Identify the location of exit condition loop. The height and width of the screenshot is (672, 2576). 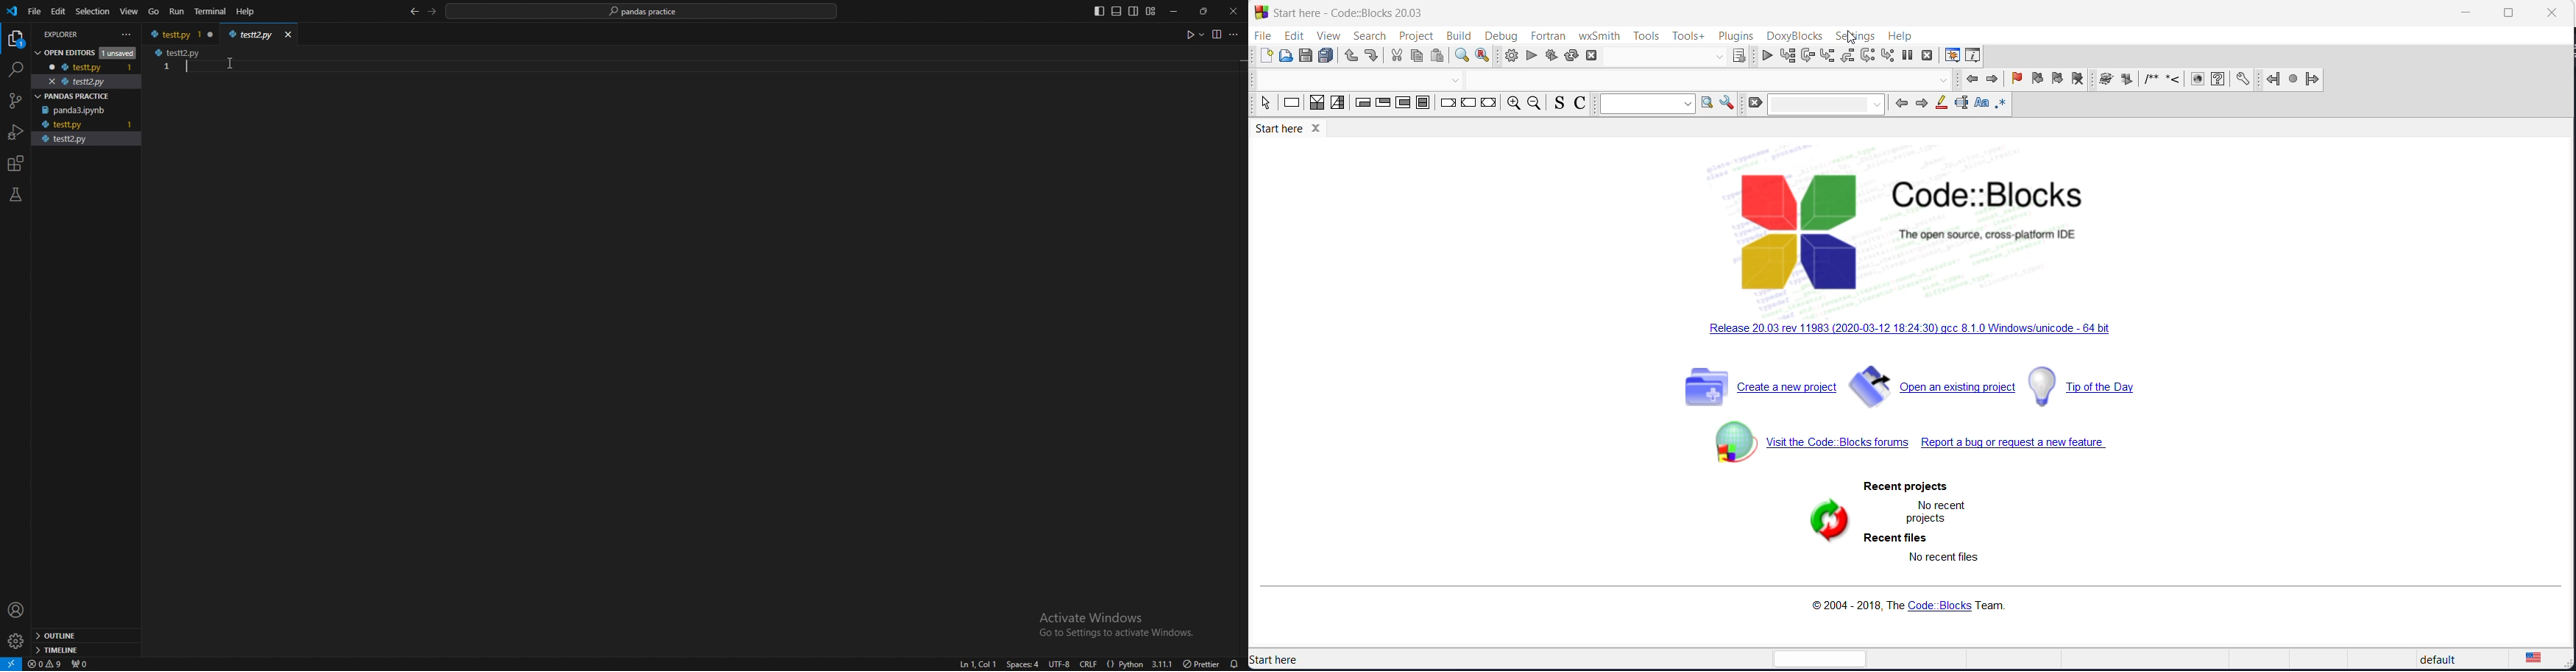
(1381, 105).